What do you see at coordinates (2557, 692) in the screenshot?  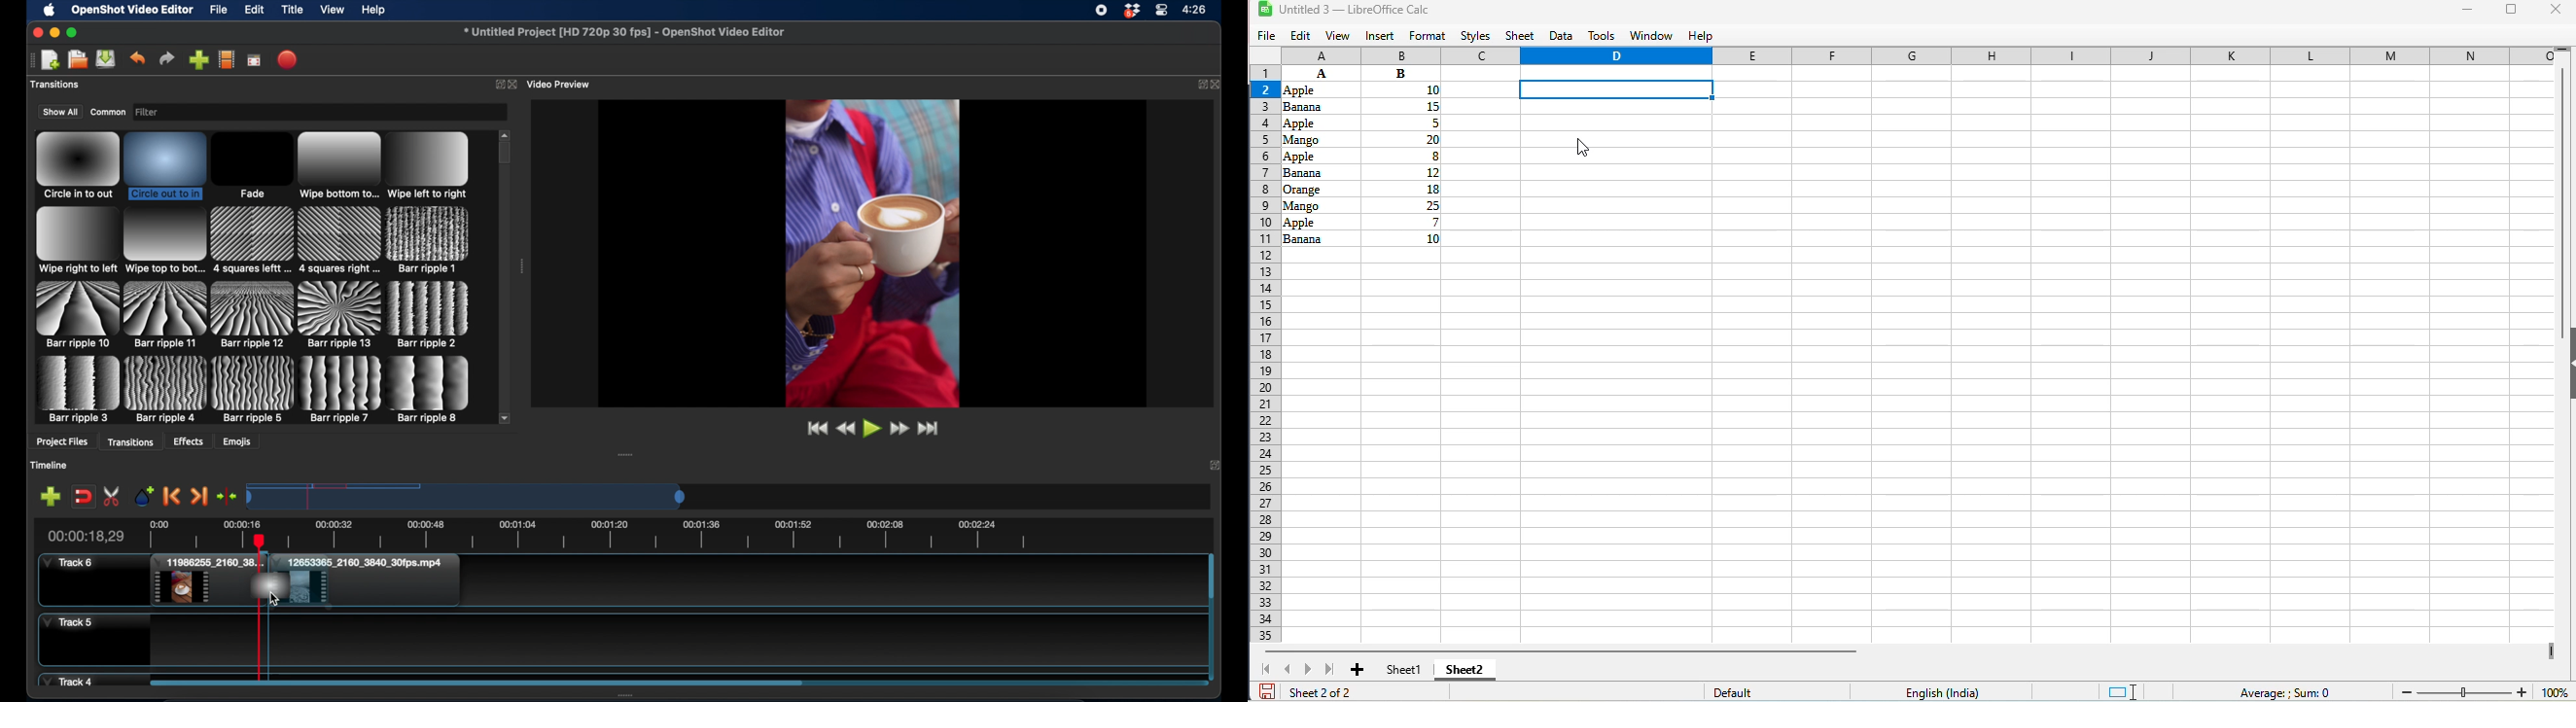 I see `zoom factor` at bounding box center [2557, 692].